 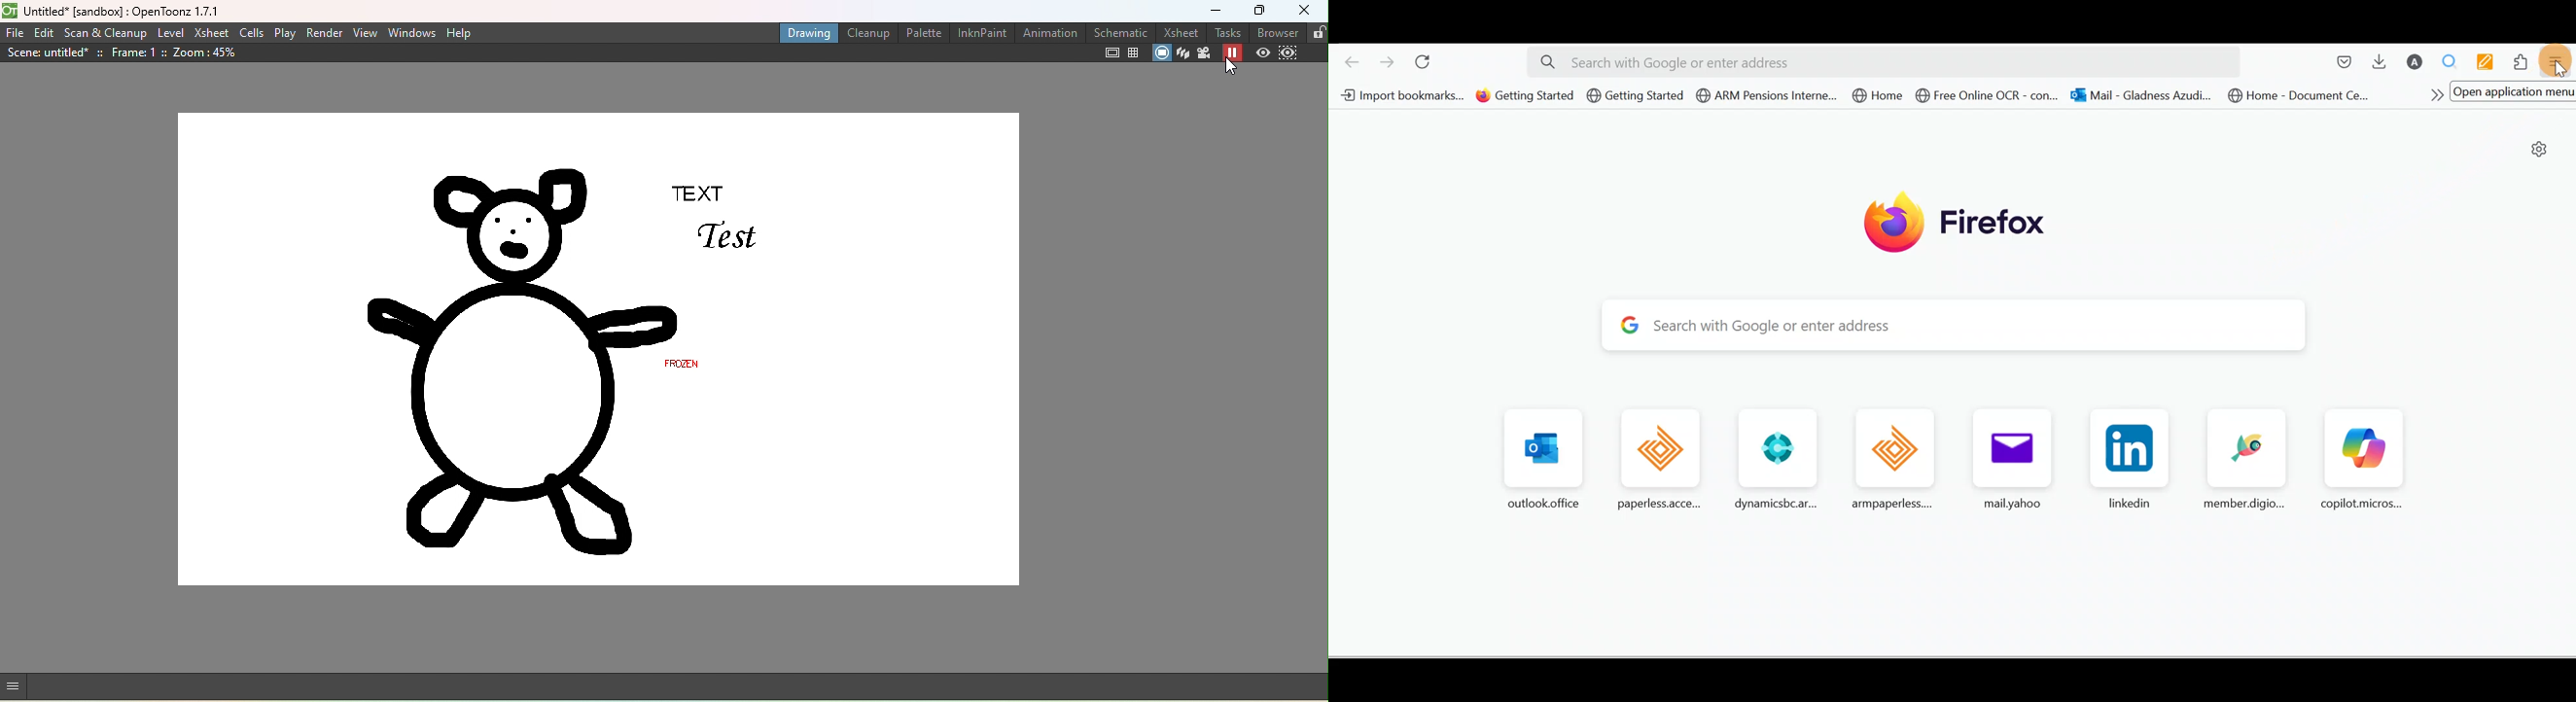 What do you see at coordinates (1965, 462) in the screenshot?
I see `Frequently browsed pages.` at bounding box center [1965, 462].